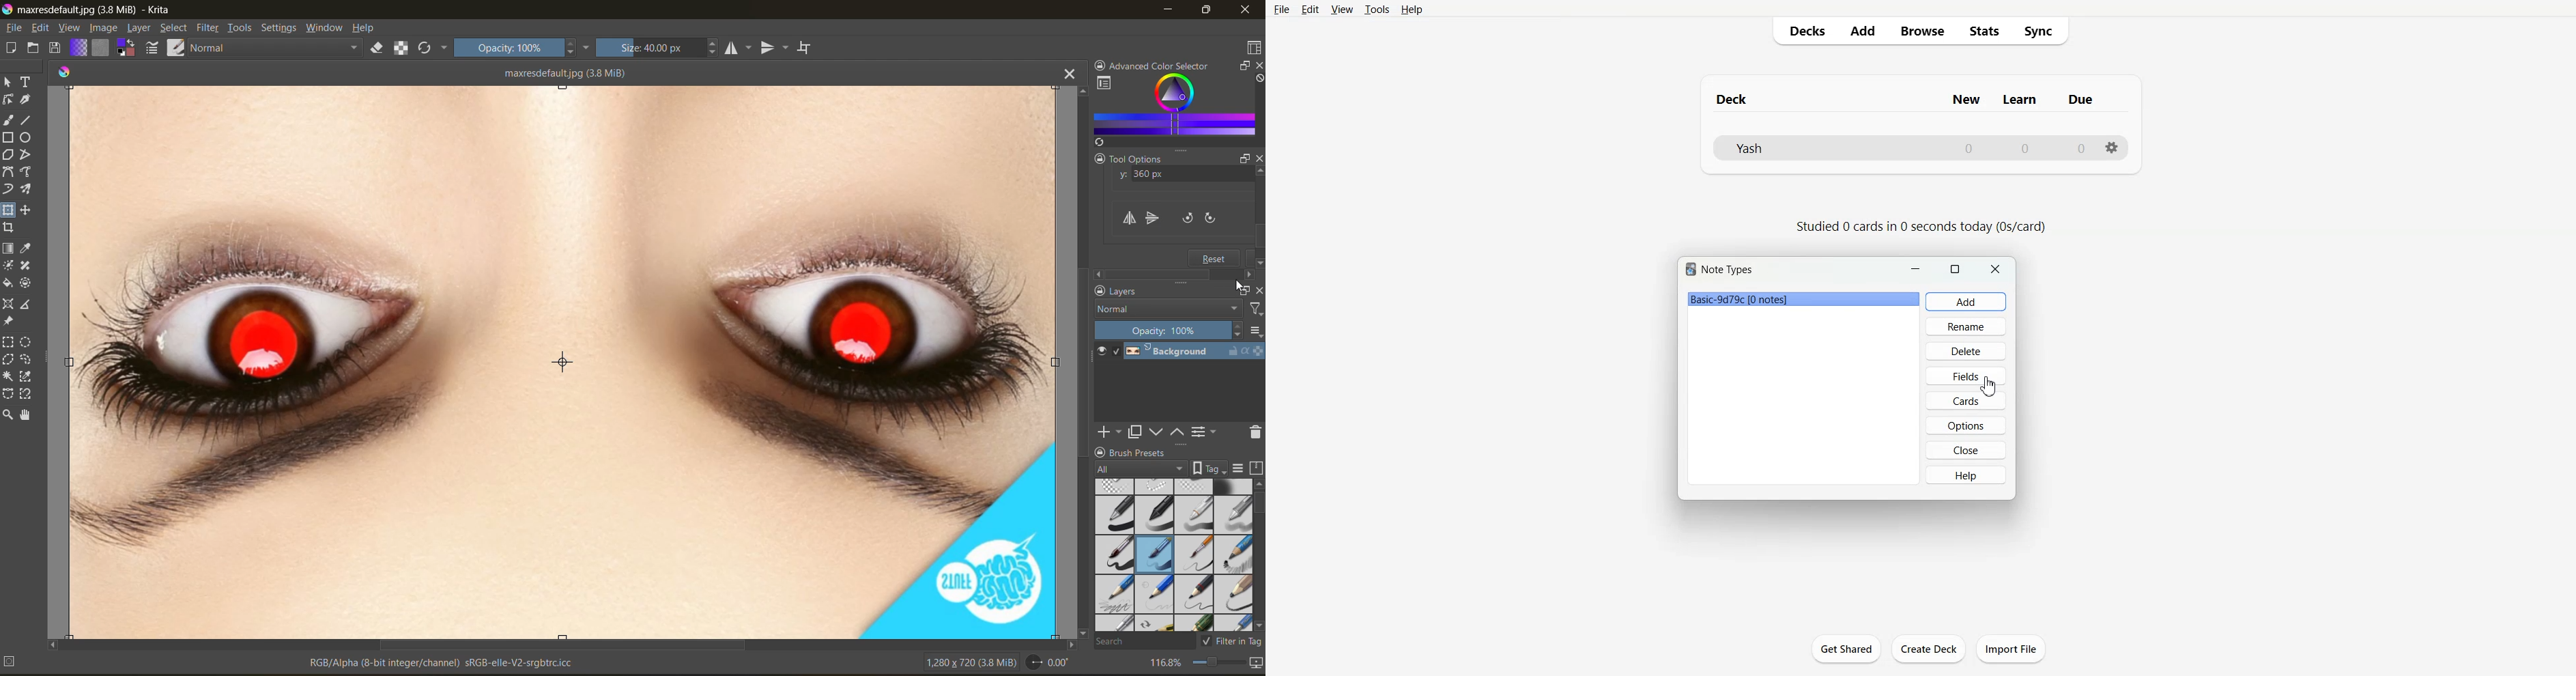 The width and height of the screenshot is (2576, 700). What do you see at coordinates (1138, 470) in the screenshot?
I see `tag` at bounding box center [1138, 470].